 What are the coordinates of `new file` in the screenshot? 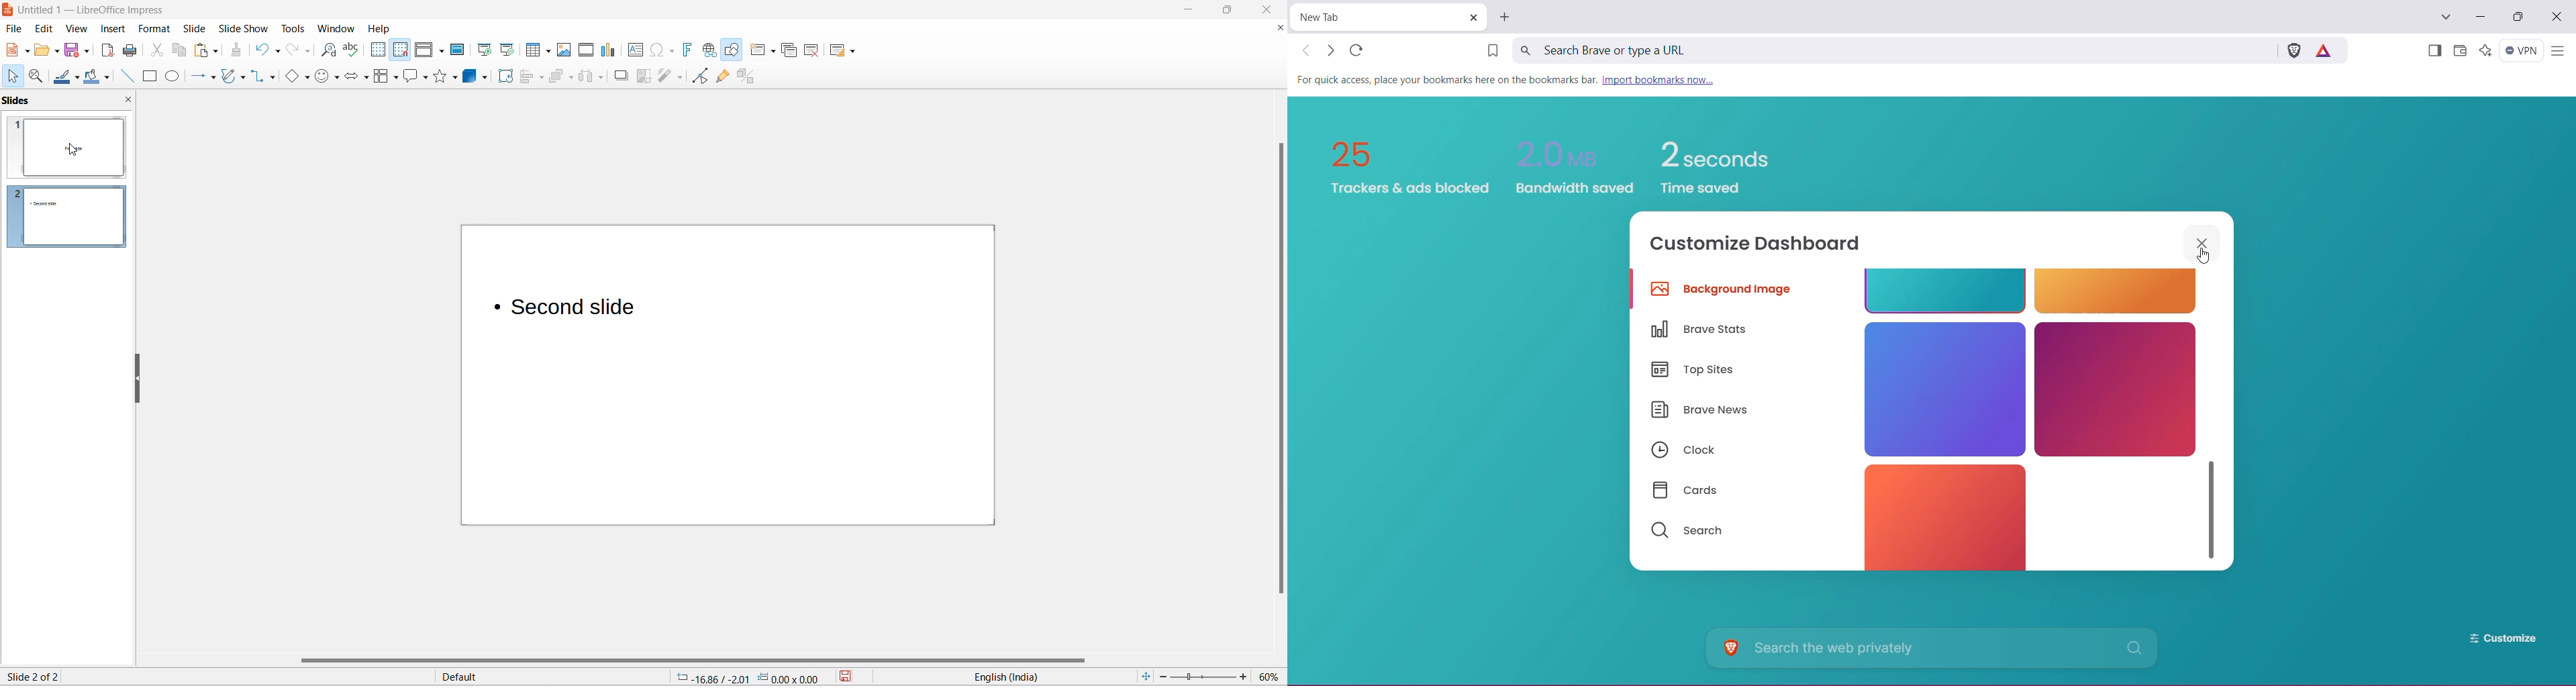 It's located at (10, 50).